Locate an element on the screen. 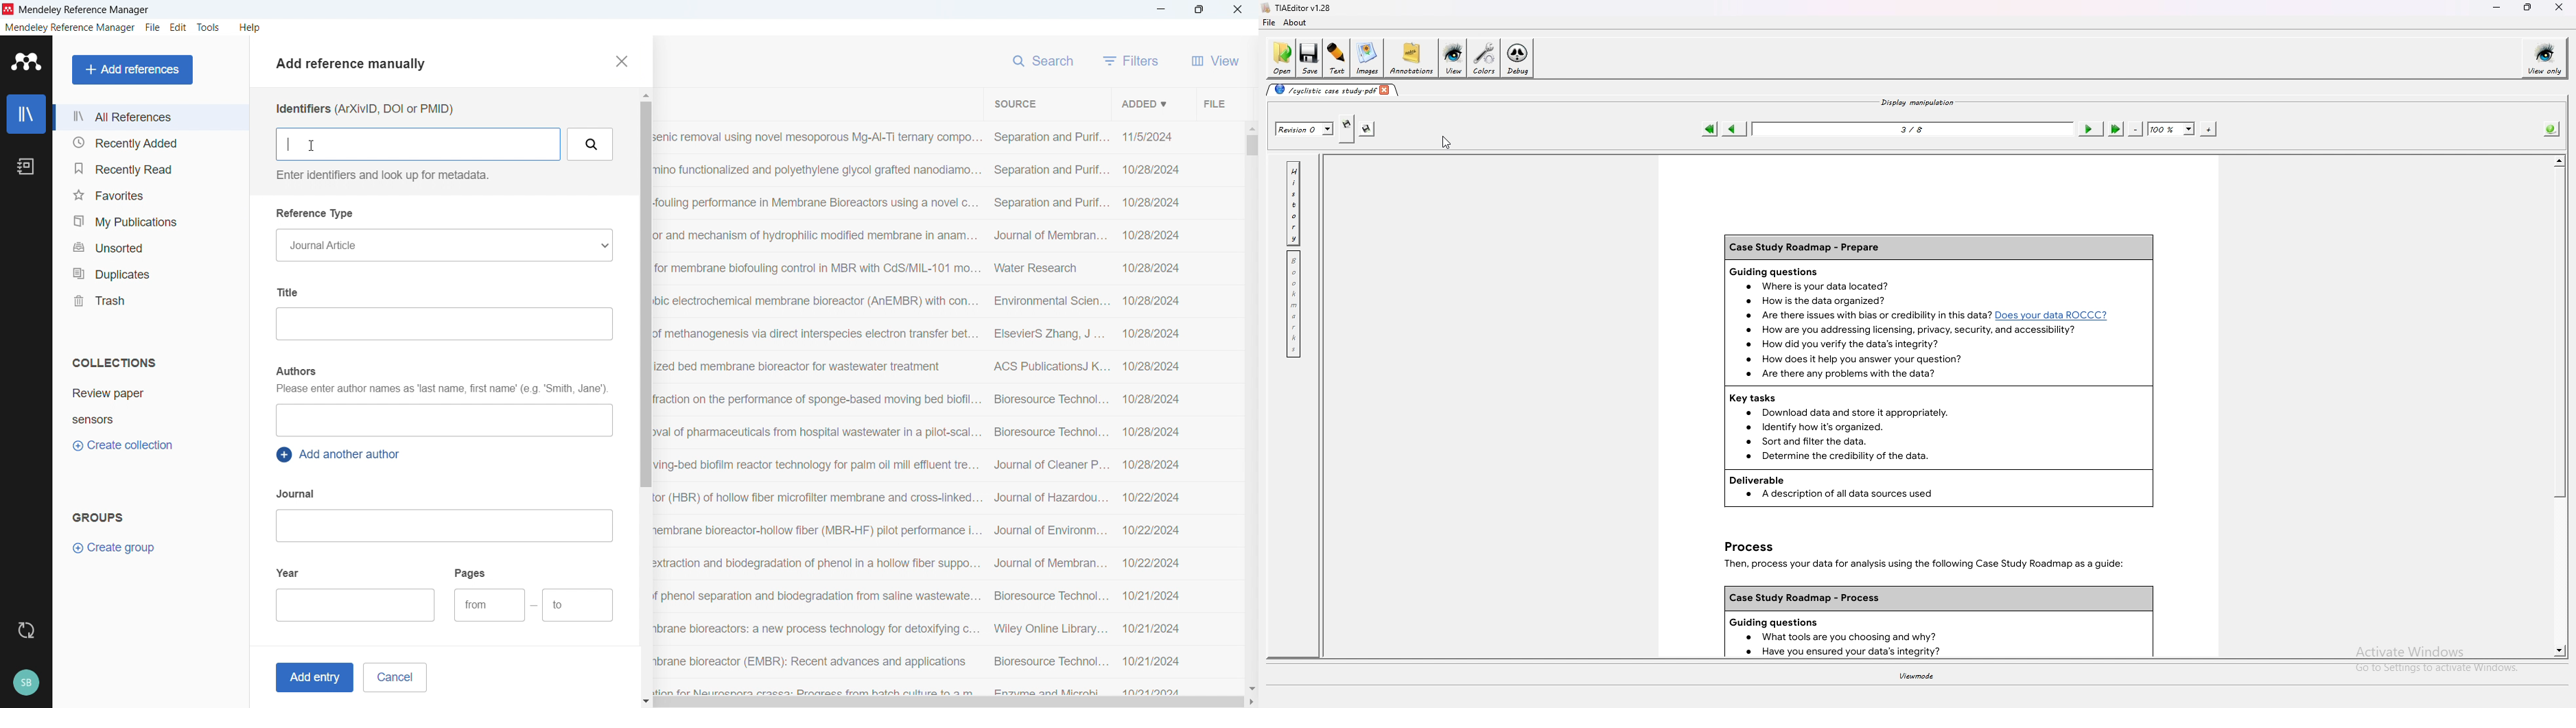  Notebook  is located at coordinates (26, 167).